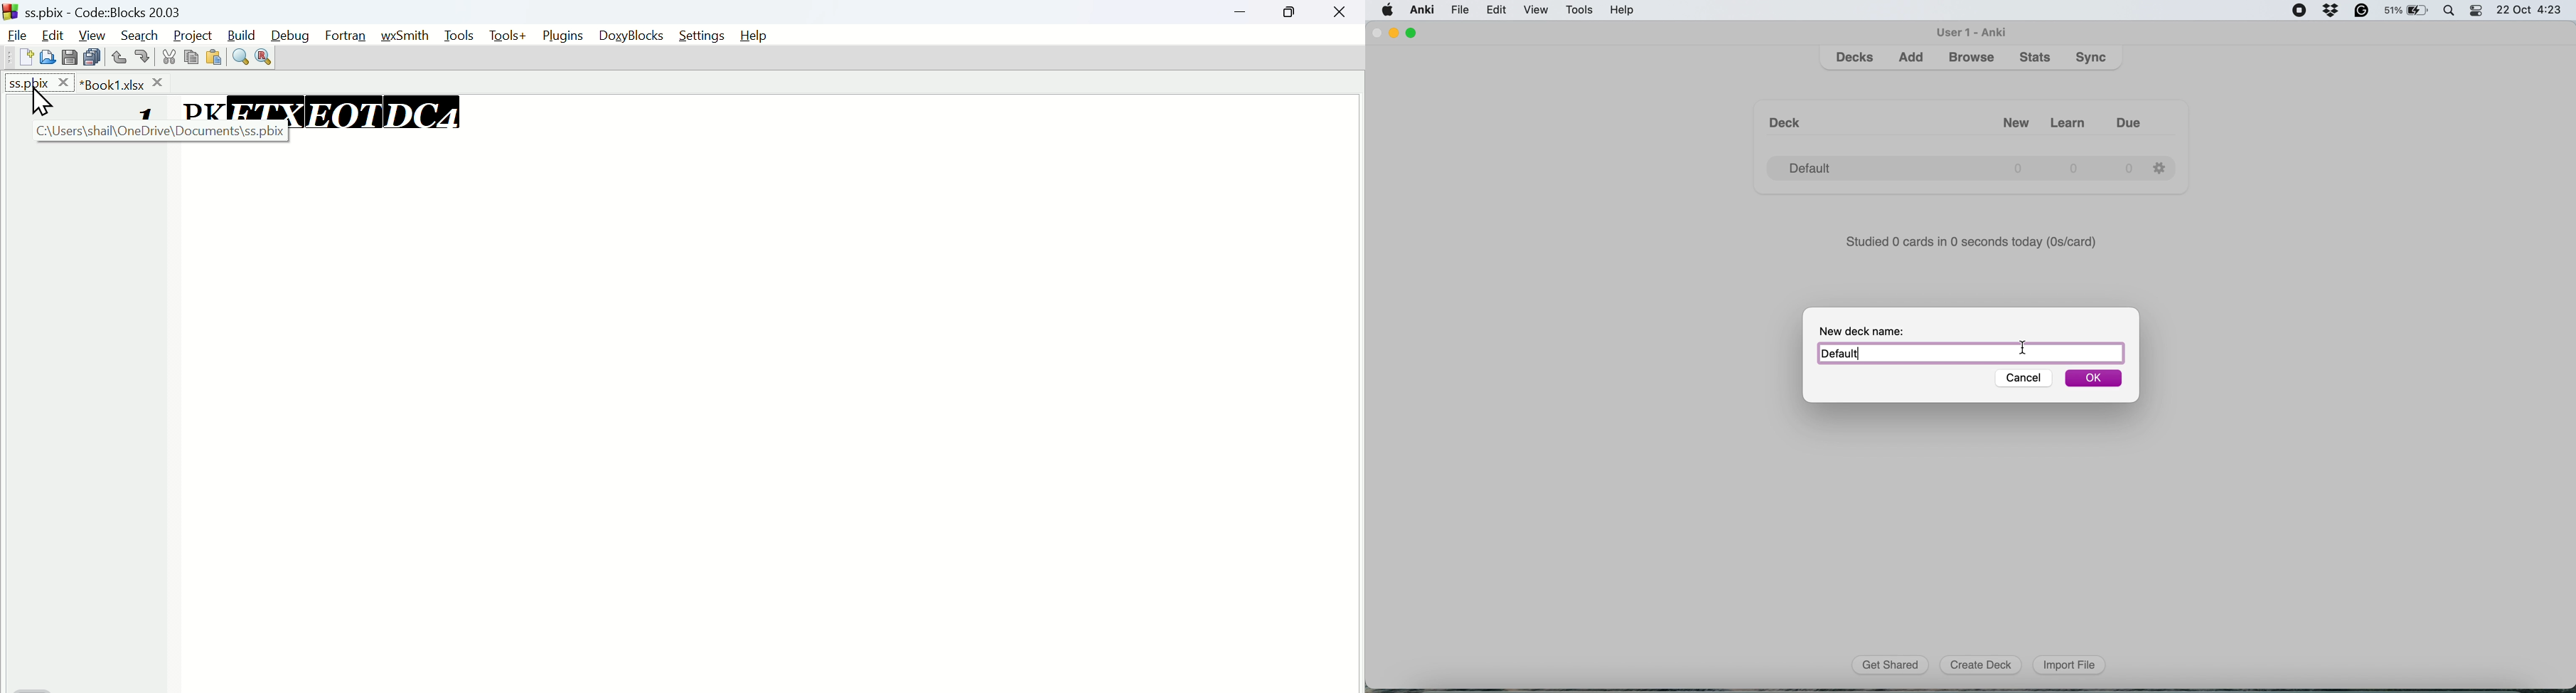 The image size is (2576, 700). What do you see at coordinates (1856, 57) in the screenshot?
I see `decks` at bounding box center [1856, 57].